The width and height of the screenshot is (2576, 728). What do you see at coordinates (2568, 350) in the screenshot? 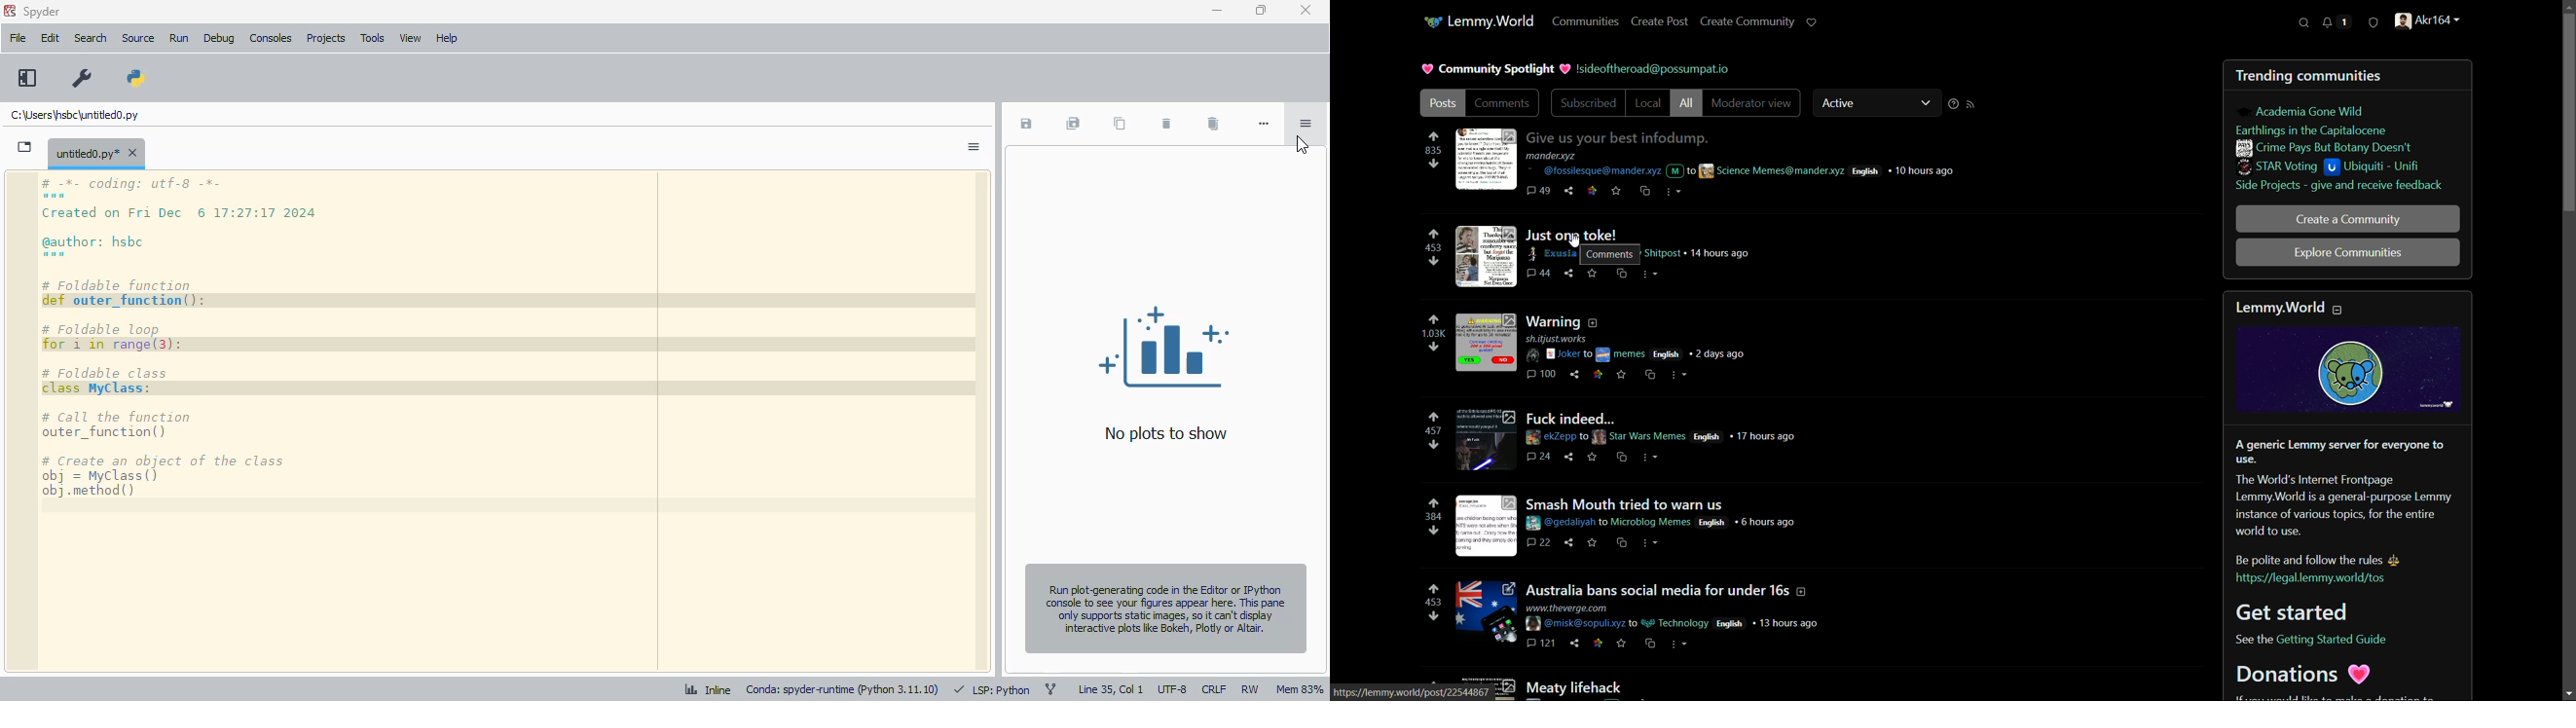
I see `Scrollbar` at bounding box center [2568, 350].